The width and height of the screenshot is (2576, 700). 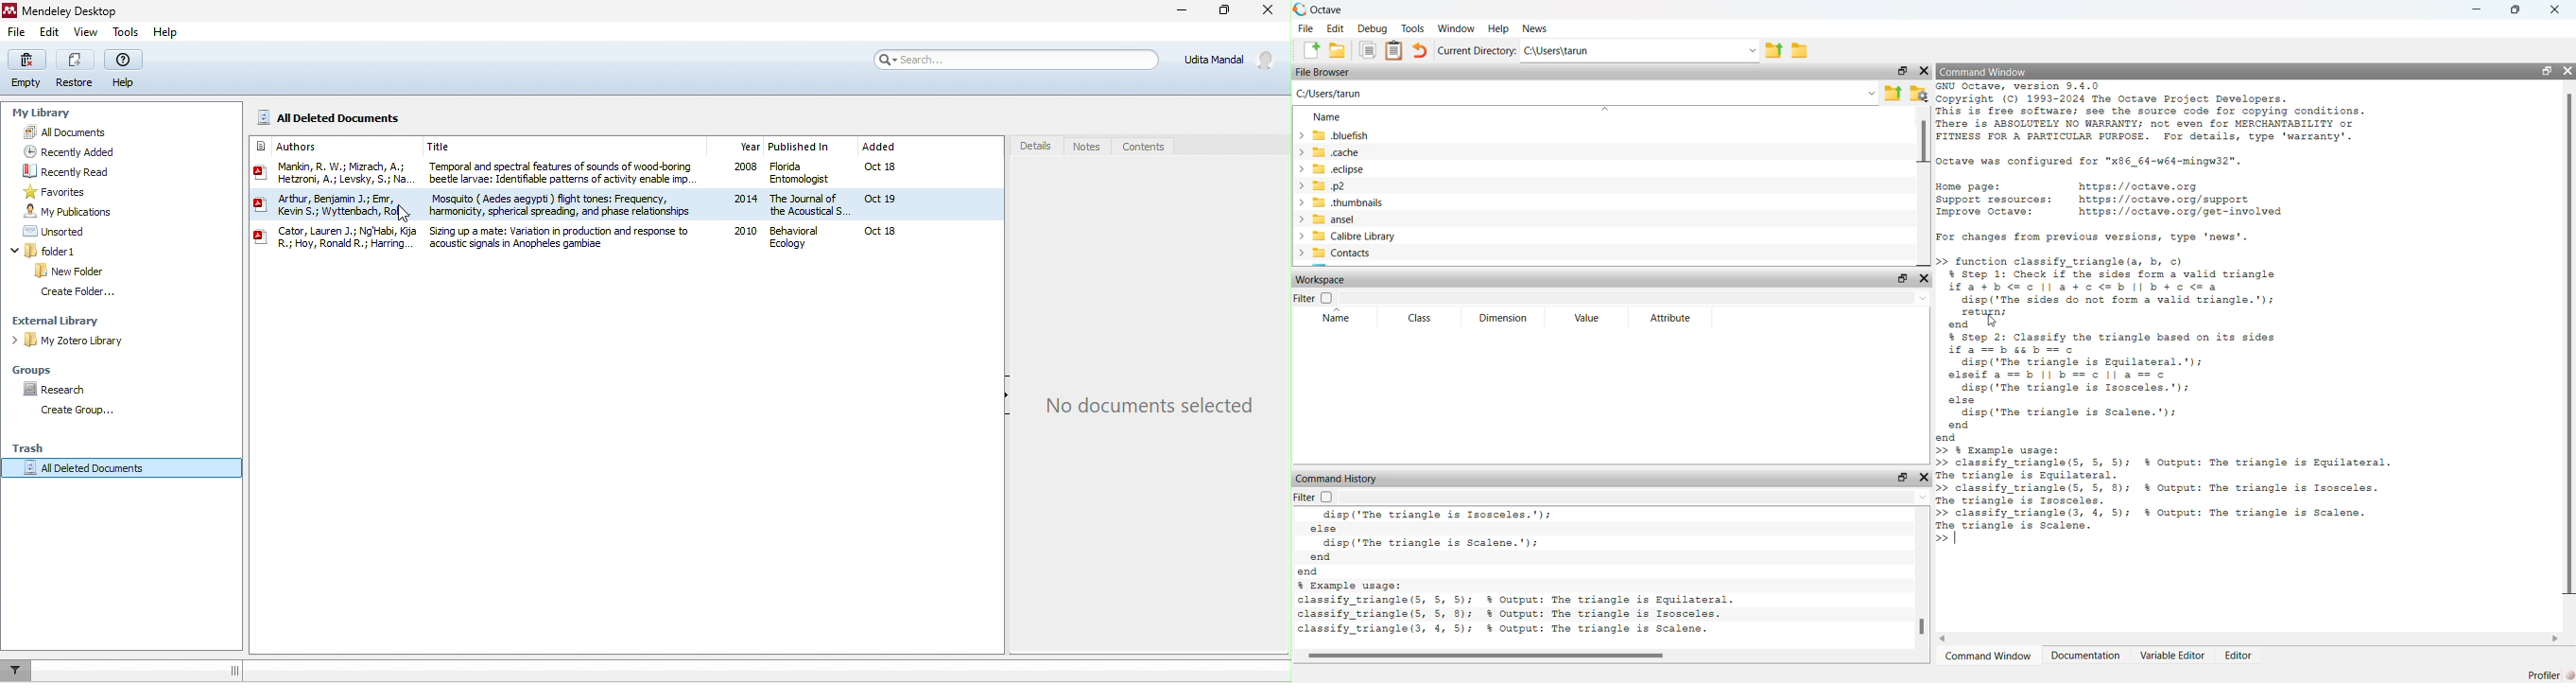 I want to click on search , so click(x=1013, y=59).